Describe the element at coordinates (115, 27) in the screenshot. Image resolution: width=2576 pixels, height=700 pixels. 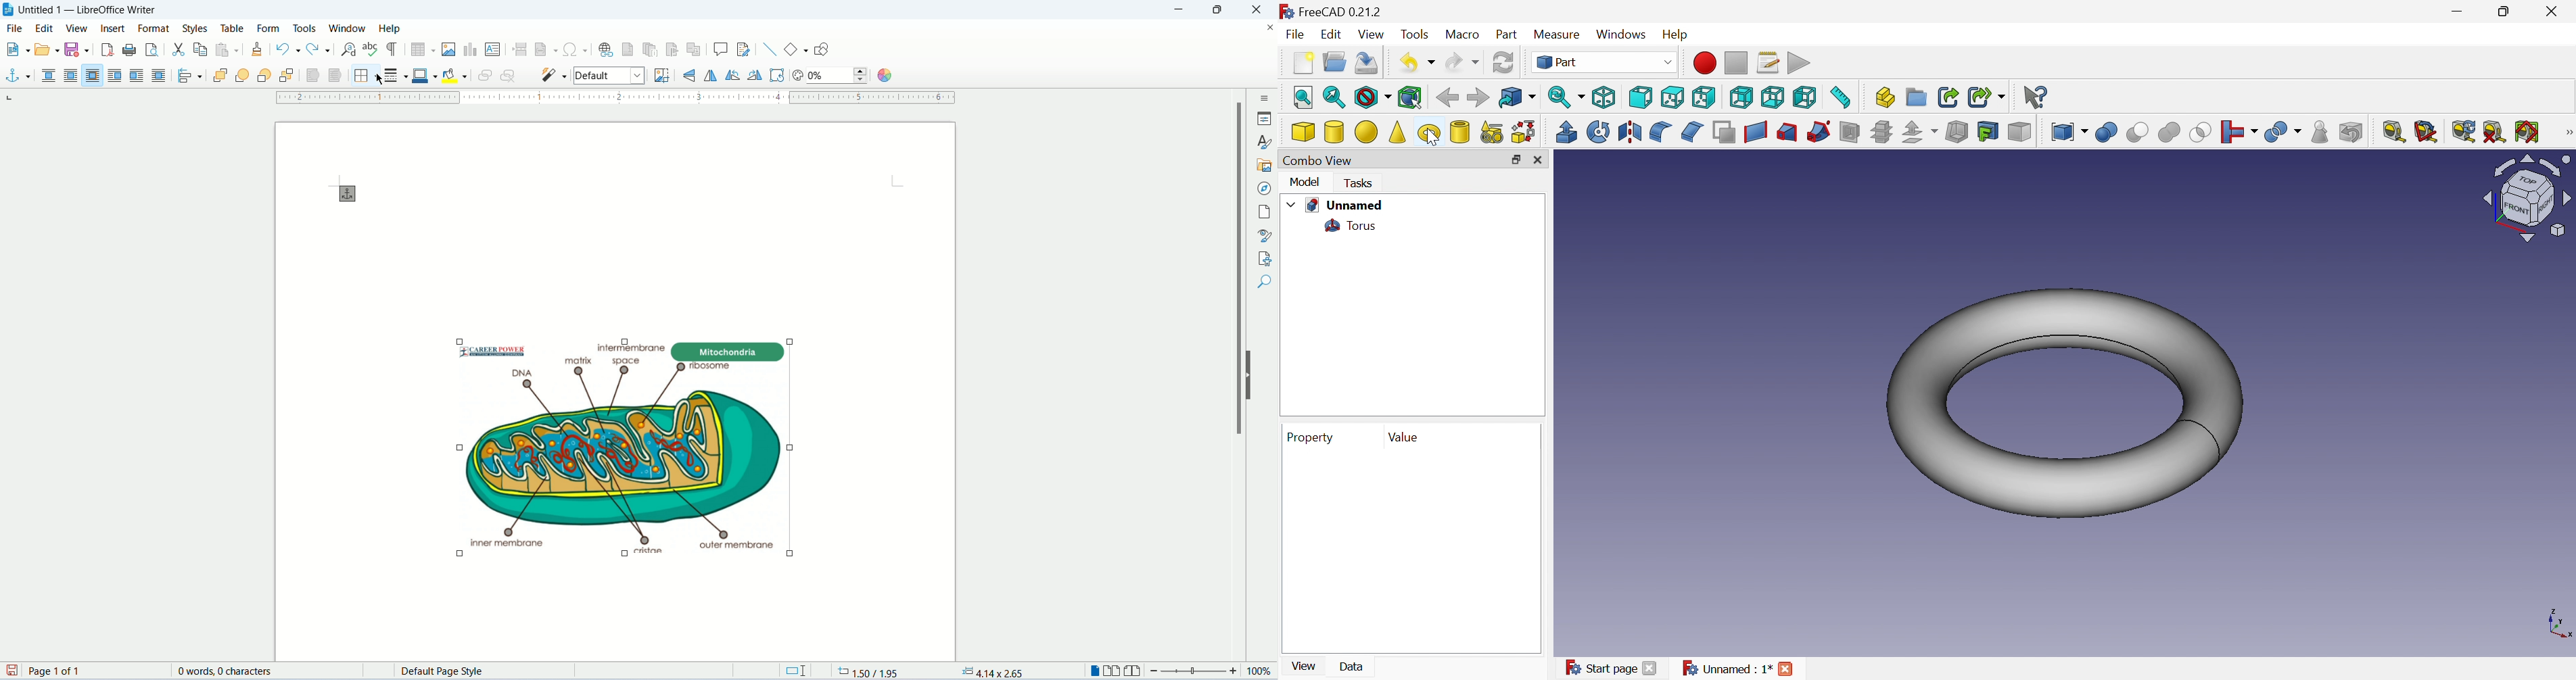
I see `insert` at that location.